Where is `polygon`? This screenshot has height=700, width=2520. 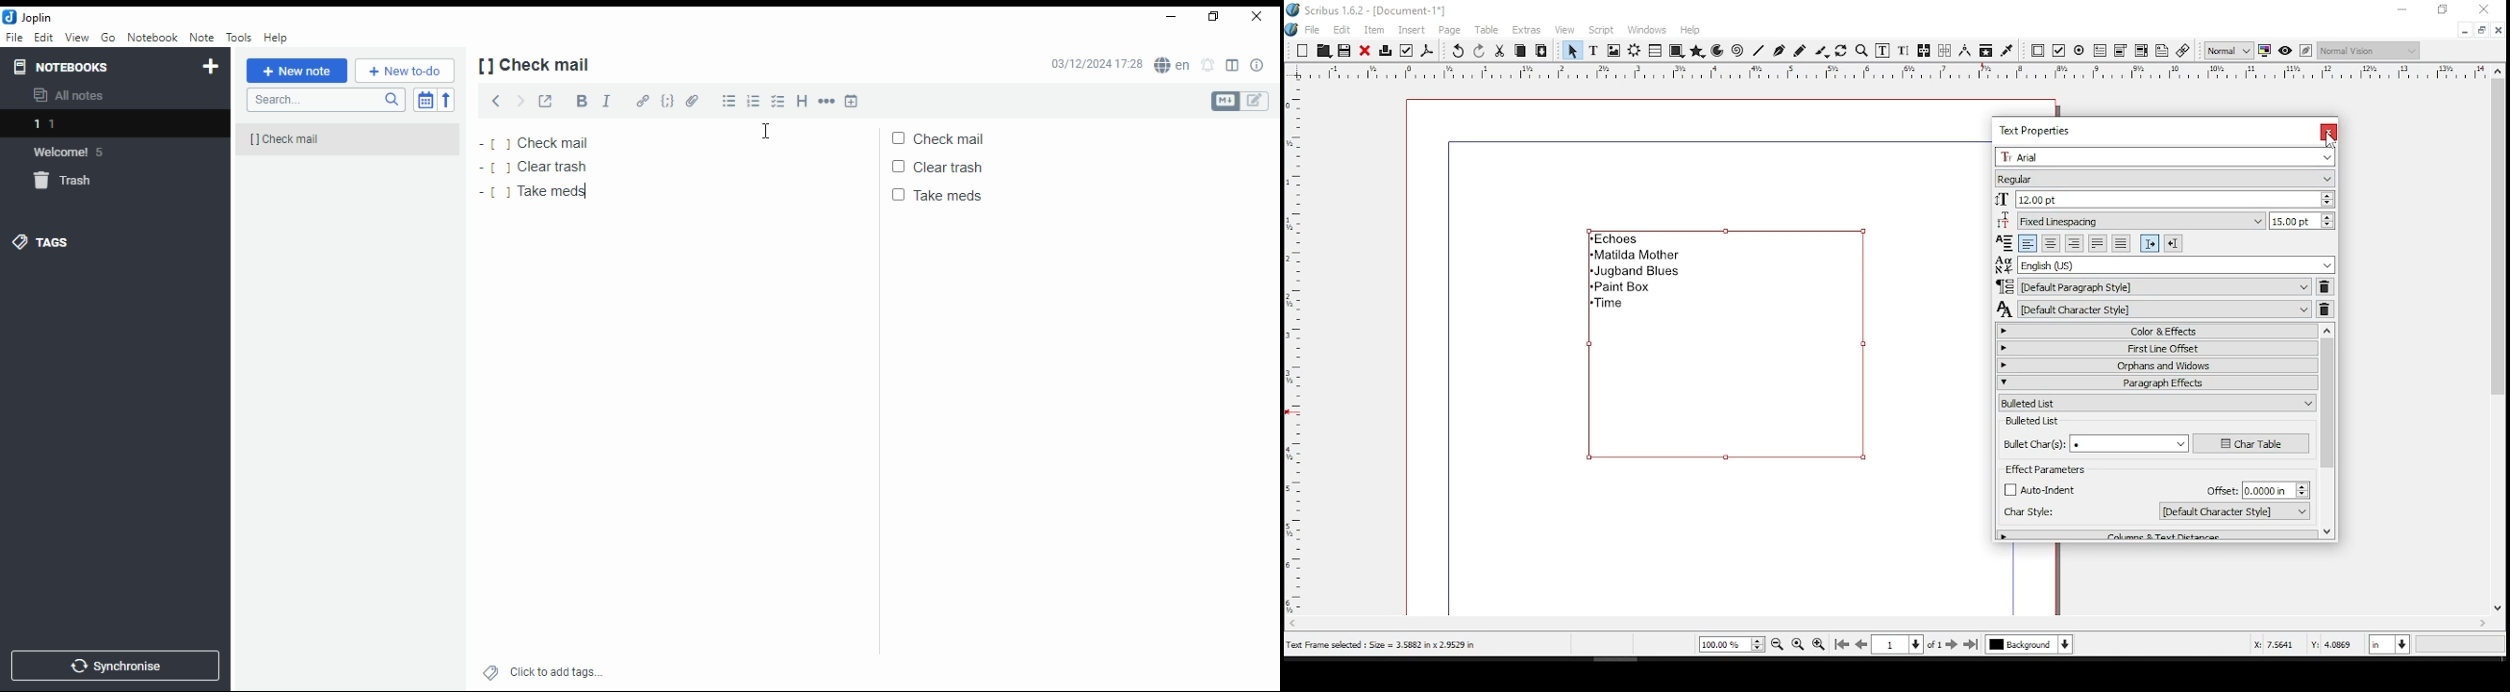 polygon is located at coordinates (1698, 52).